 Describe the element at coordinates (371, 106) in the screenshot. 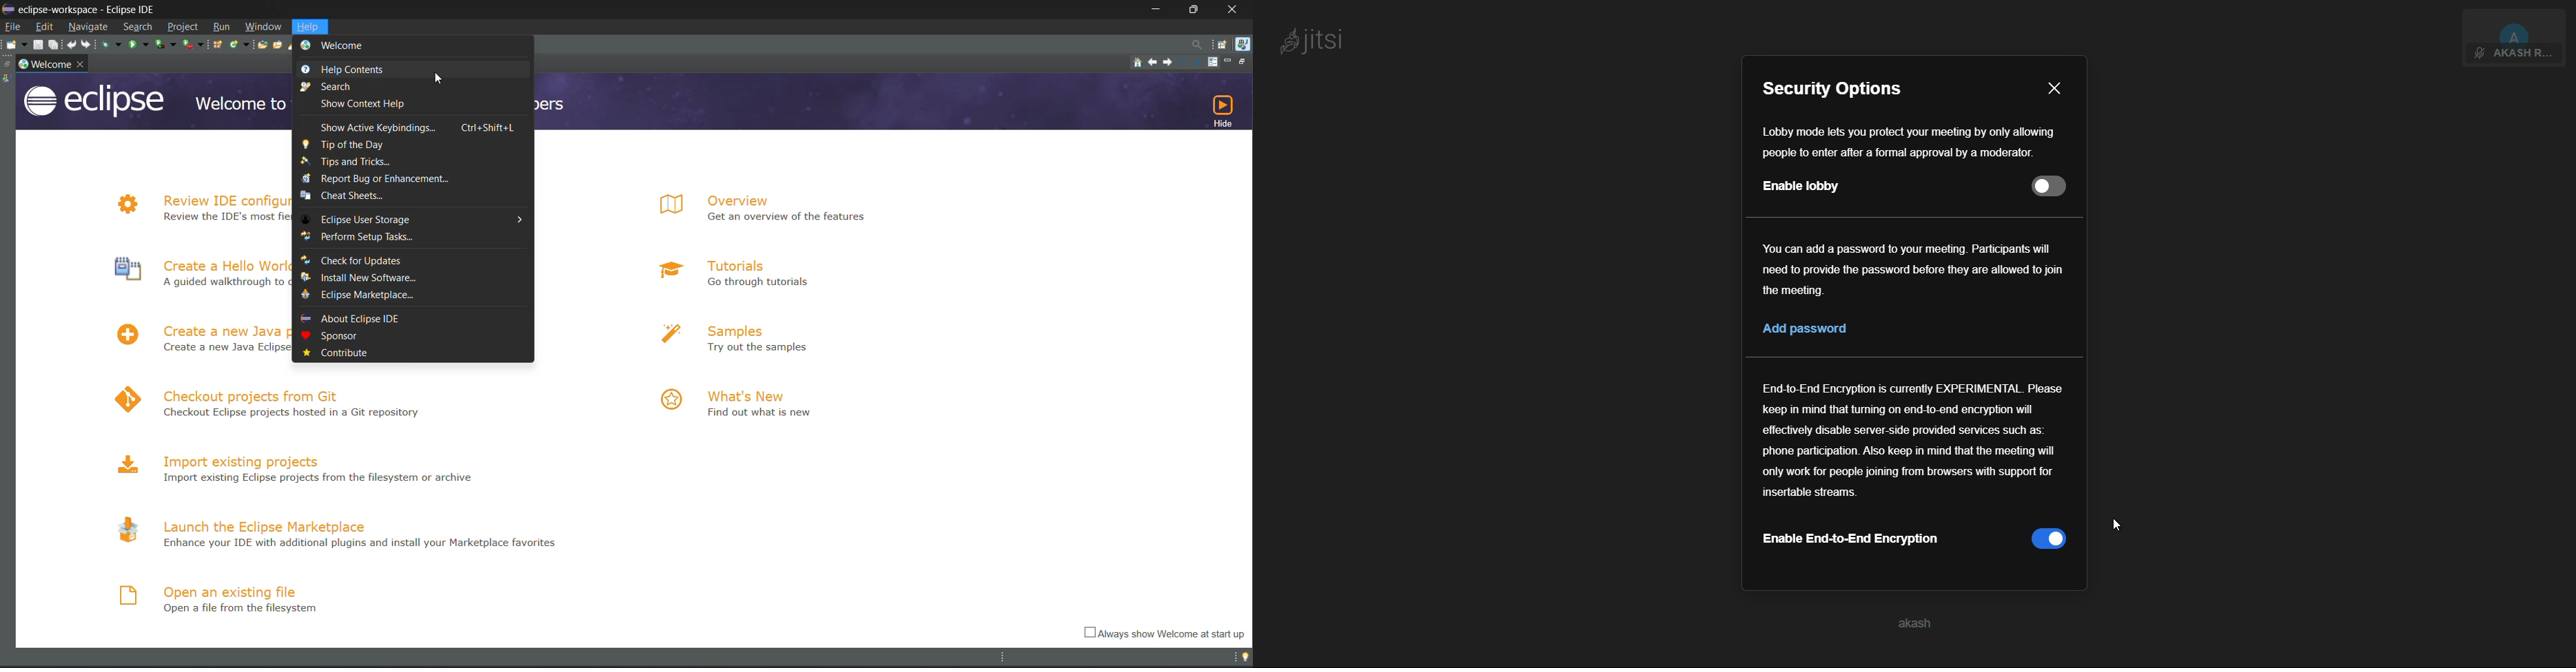

I see `show context help` at that location.